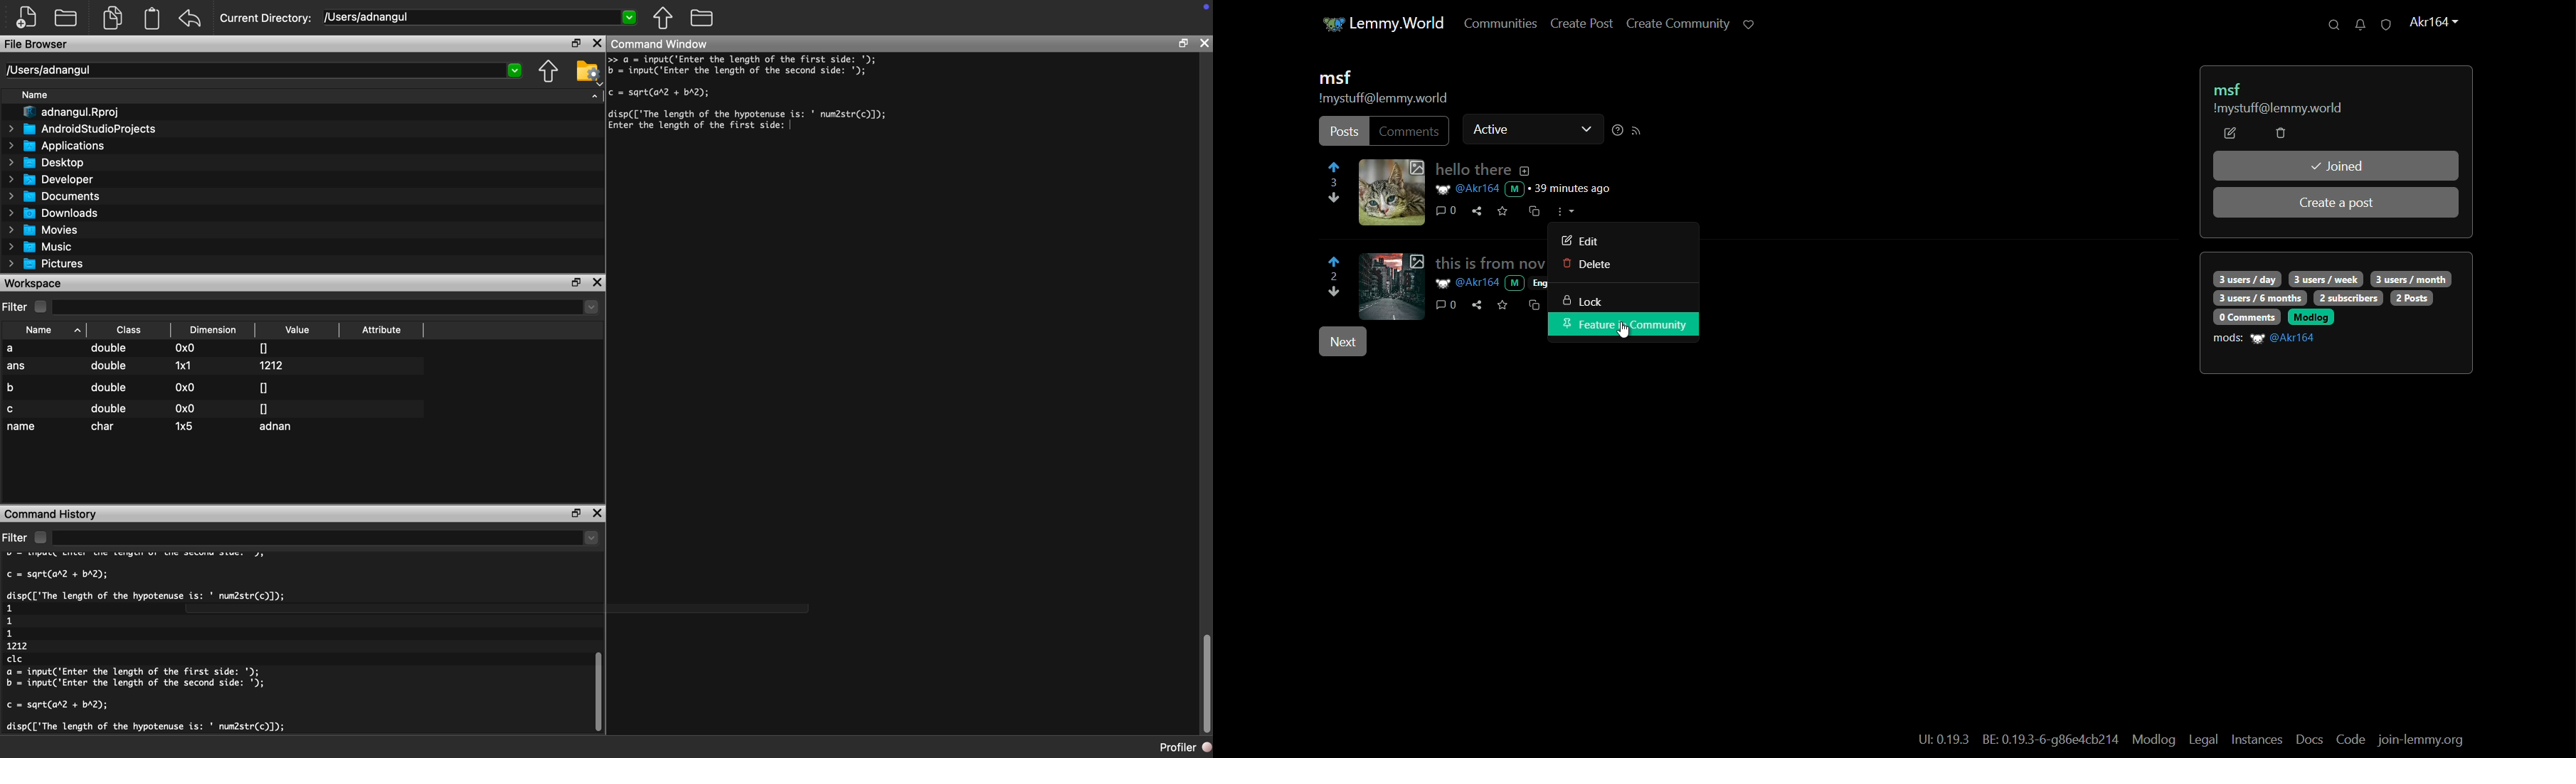 This screenshot has height=784, width=2576. What do you see at coordinates (573, 513) in the screenshot?
I see `restore down` at bounding box center [573, 513].